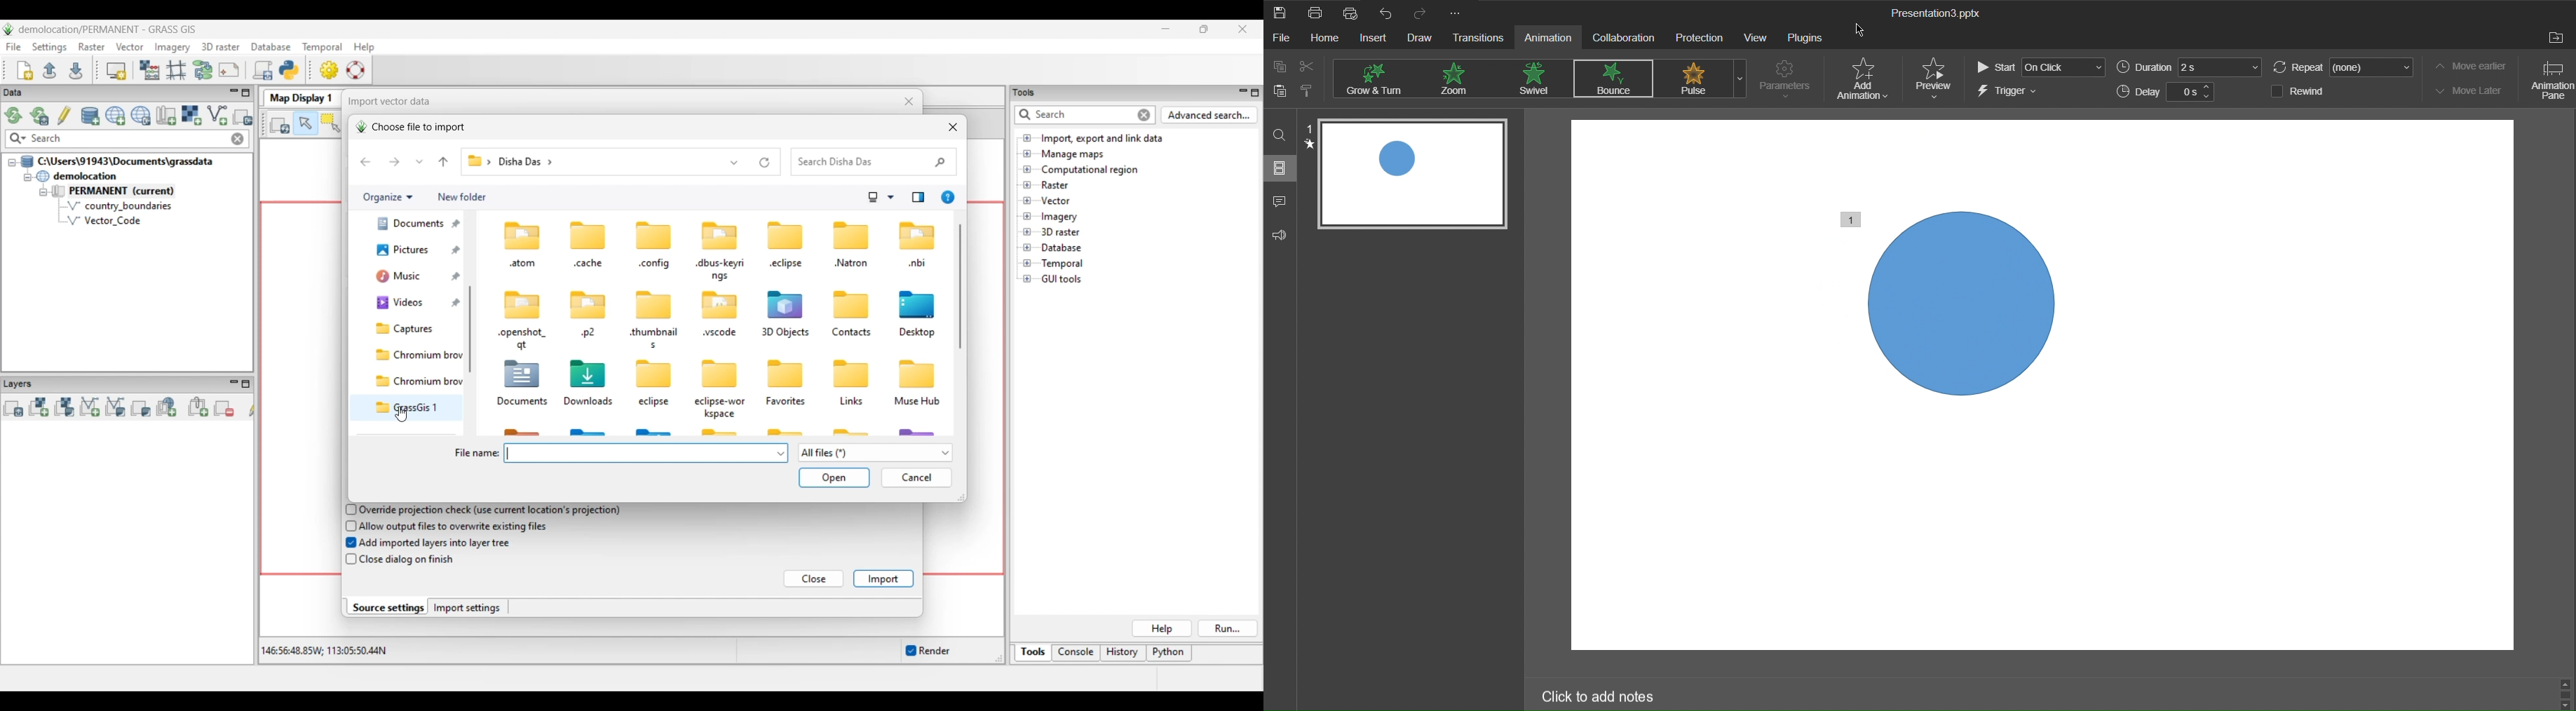 The width and height of the screenshot is (2576, 728). Describe the element at coordinates (1597, 693) in the screenshot. I see `Click to add notes` at that location.